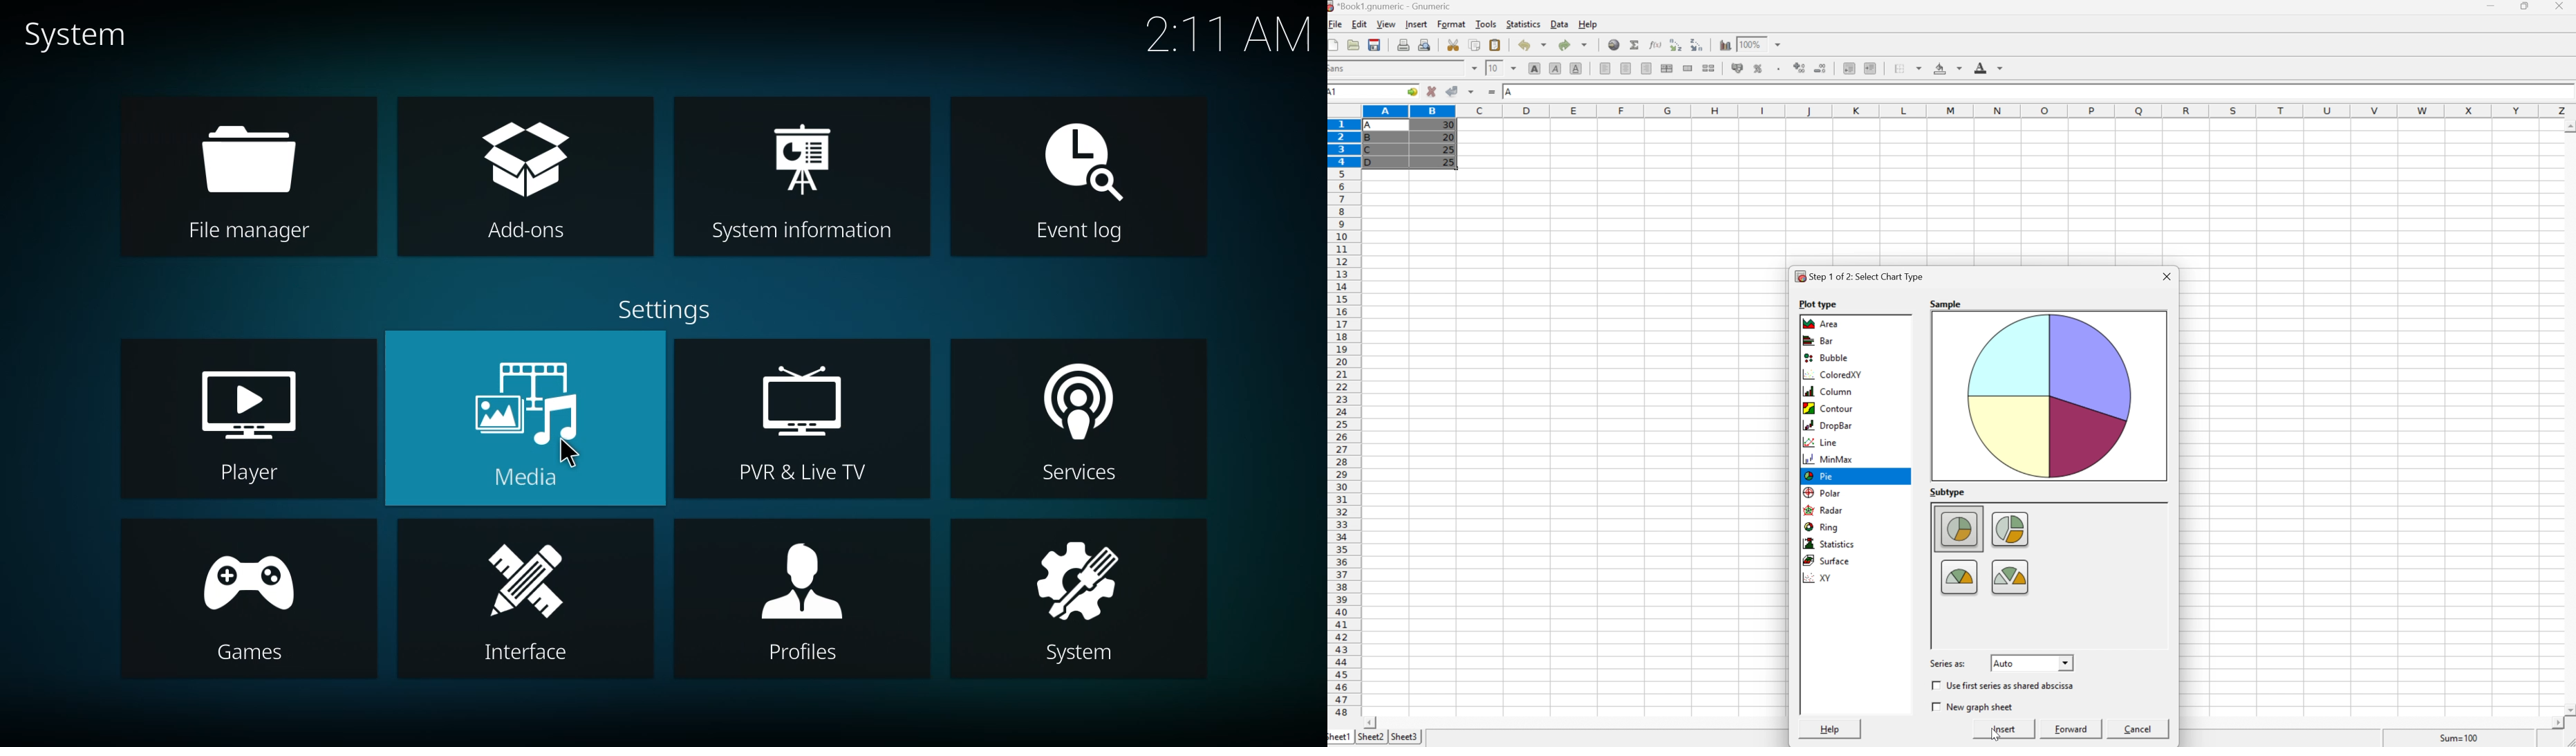 The height and width of the screenshot is (756, 2576). Describe the element at coordinates (1403, 44) in the screenshot. I see `Print the current file` at that location.